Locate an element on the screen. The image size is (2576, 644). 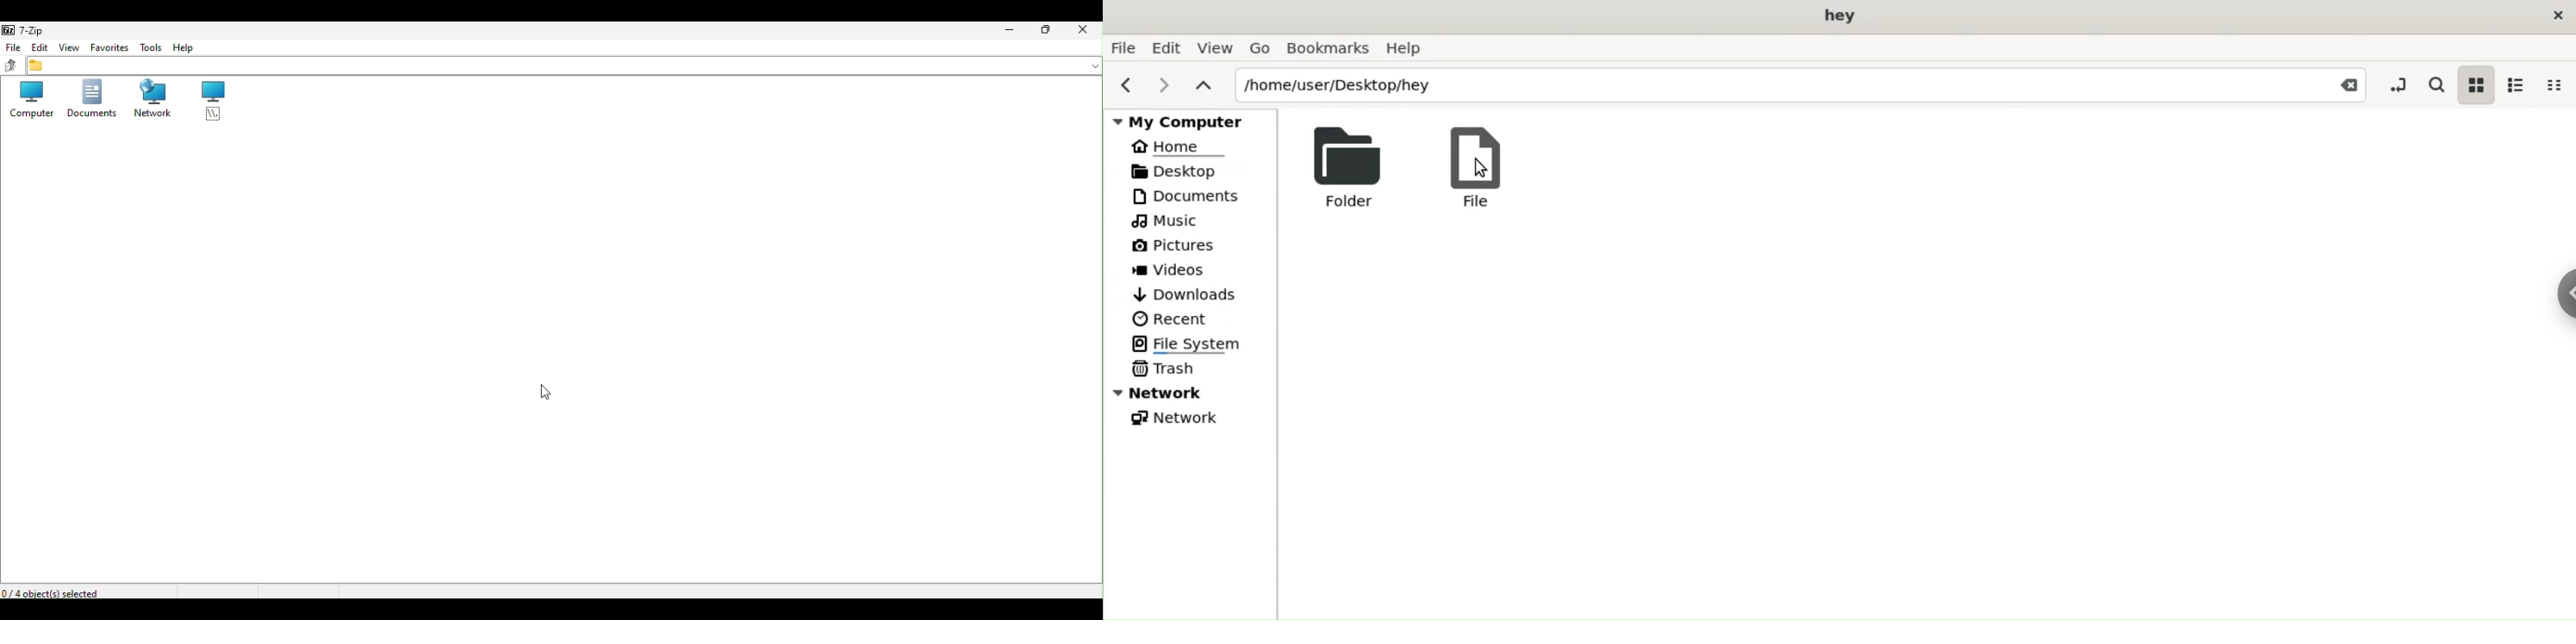
Bookmarks is located at coordinates (1330, 50).